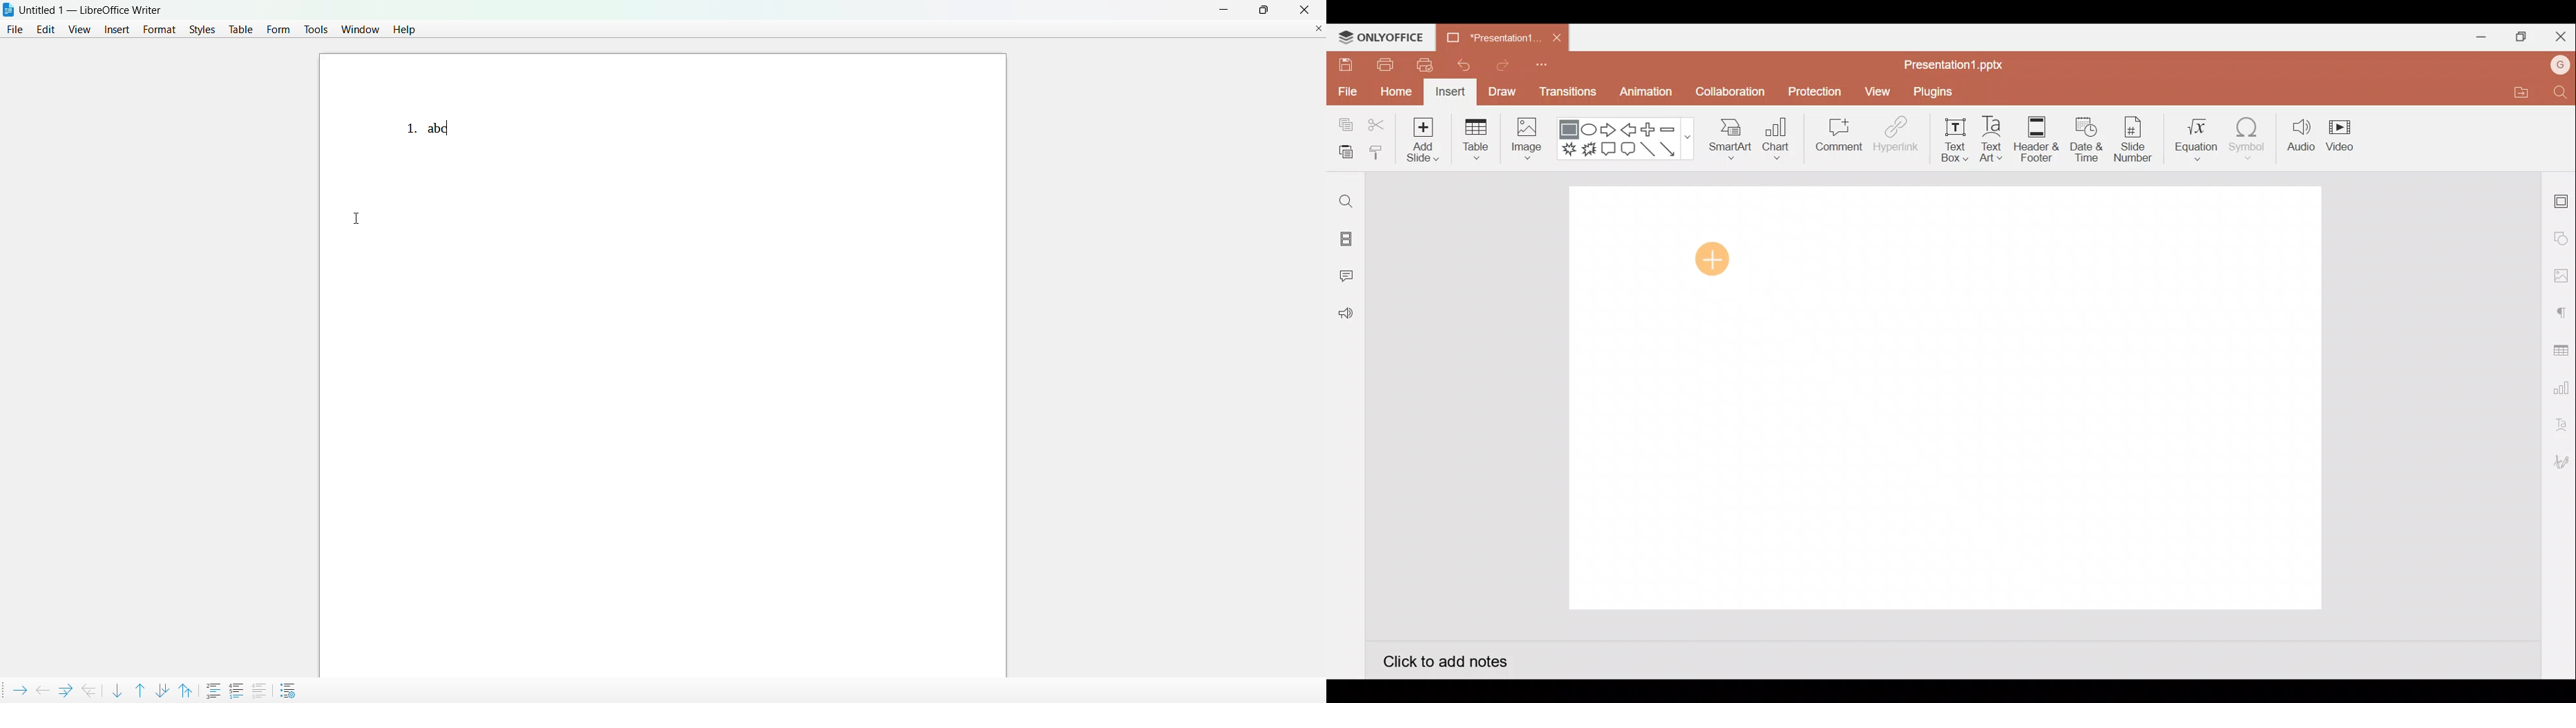 This screenshot has height=728, width=2576. I want to click on Video, so click(2342, 133).